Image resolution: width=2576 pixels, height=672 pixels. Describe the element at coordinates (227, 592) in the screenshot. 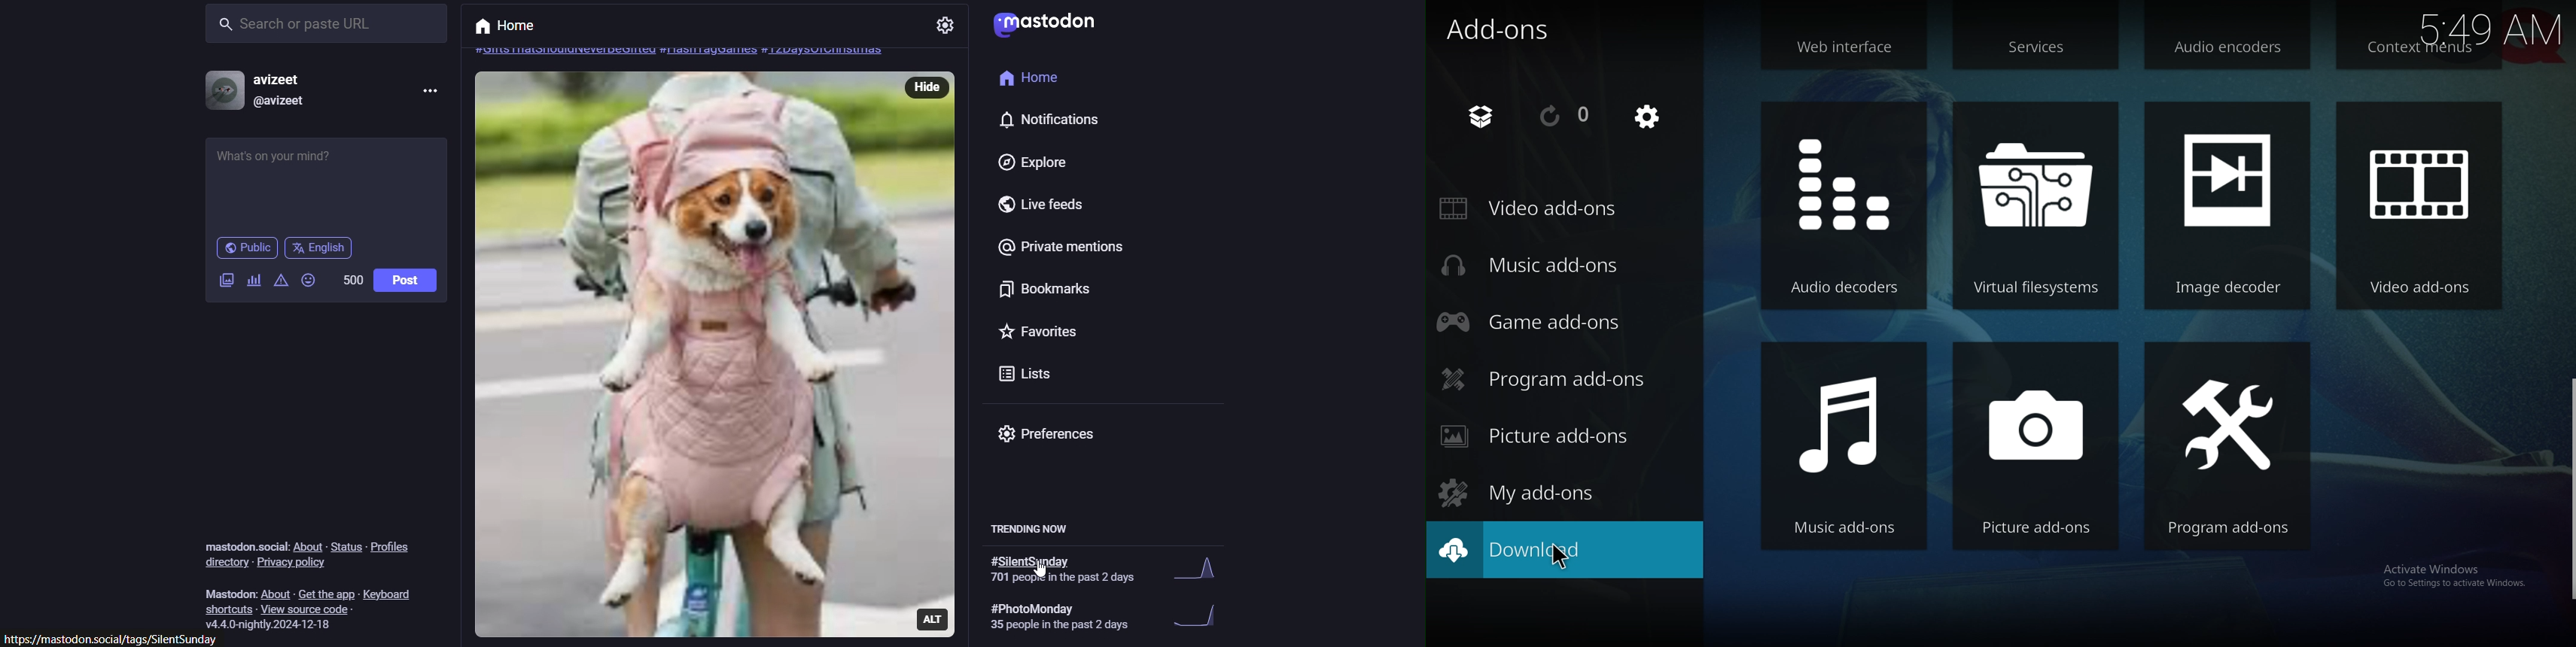

I see `Mastodon` at that location.